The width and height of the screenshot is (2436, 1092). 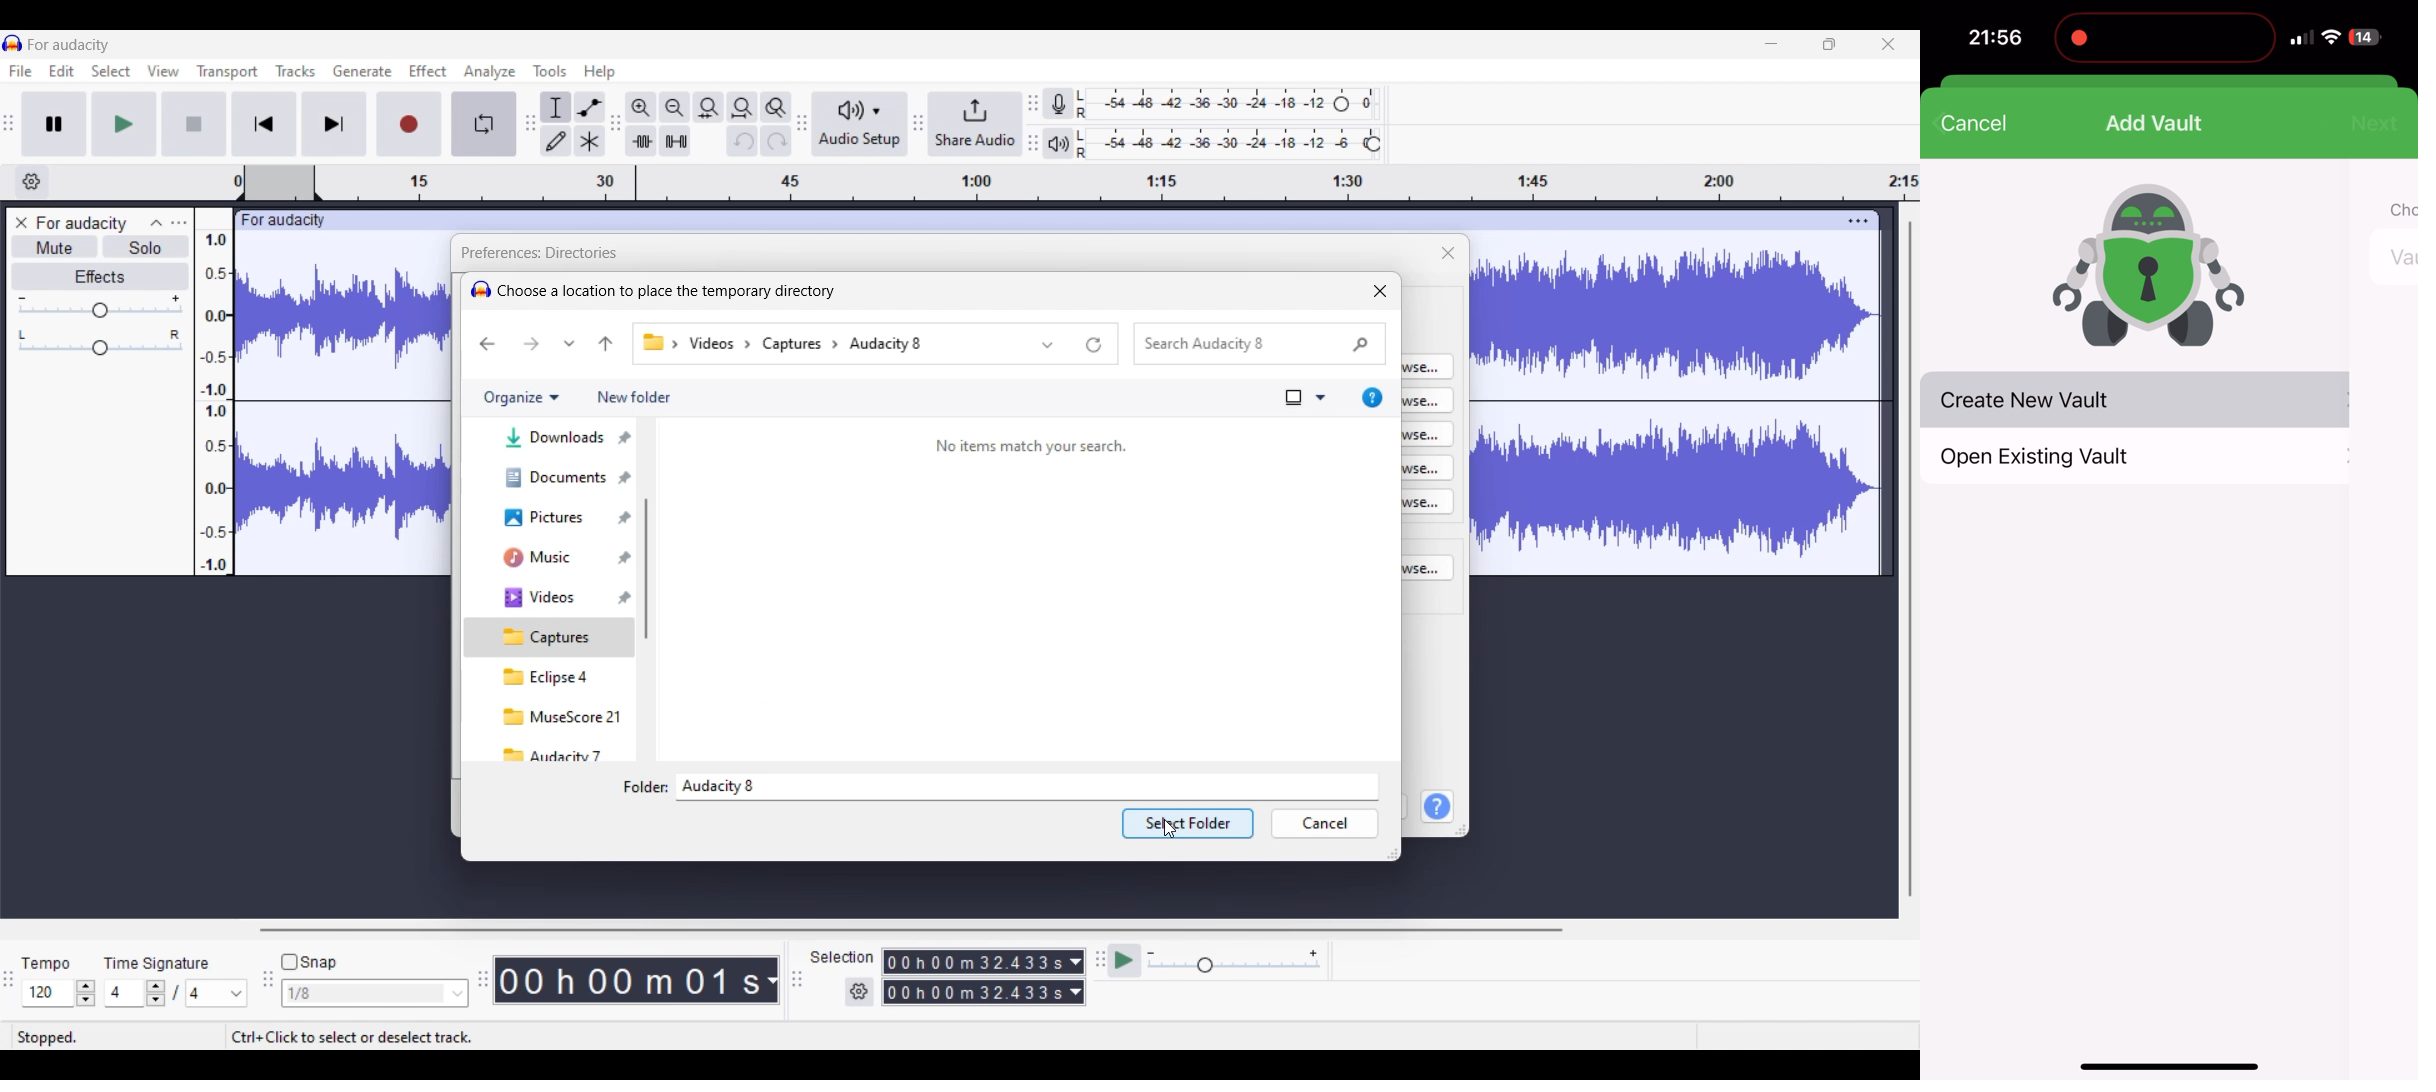 I want to click on Trim audio outside selection, so click(x=641, y=140).